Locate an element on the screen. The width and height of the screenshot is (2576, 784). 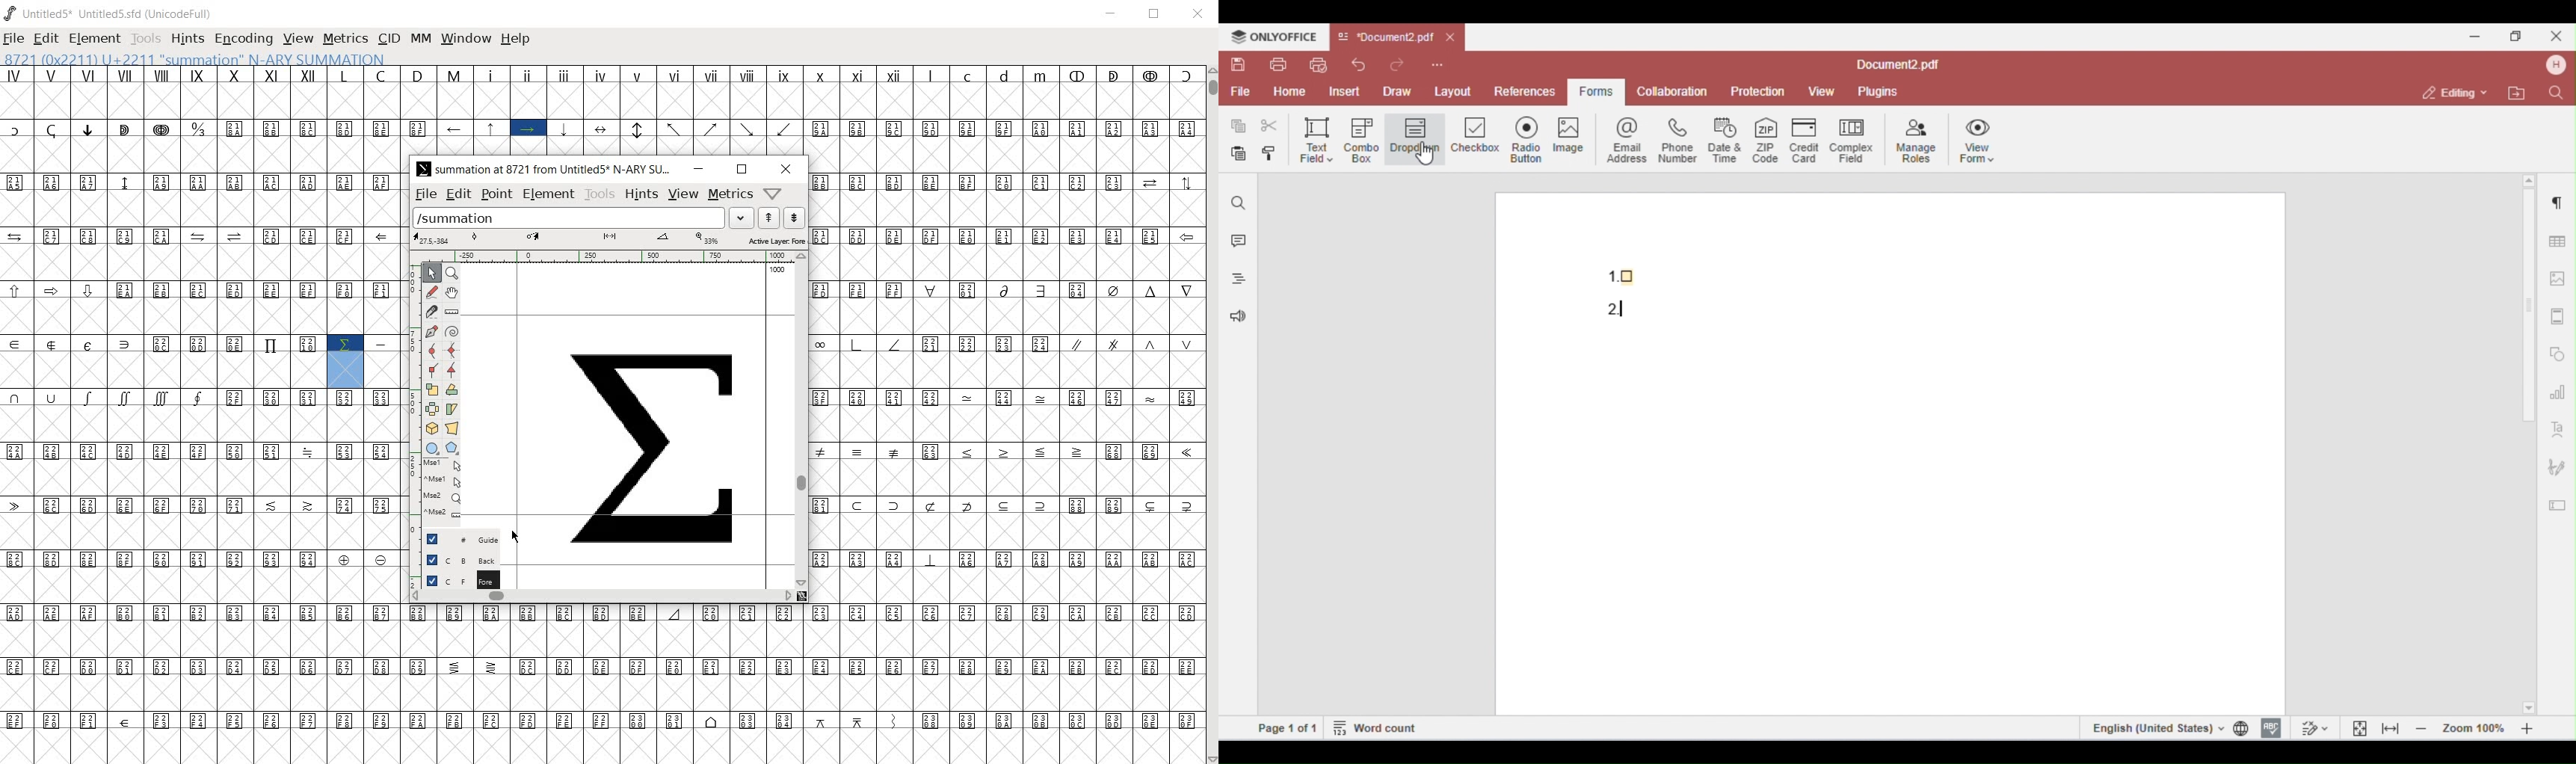
show the next word on the list is located at coordinates (770, 218).